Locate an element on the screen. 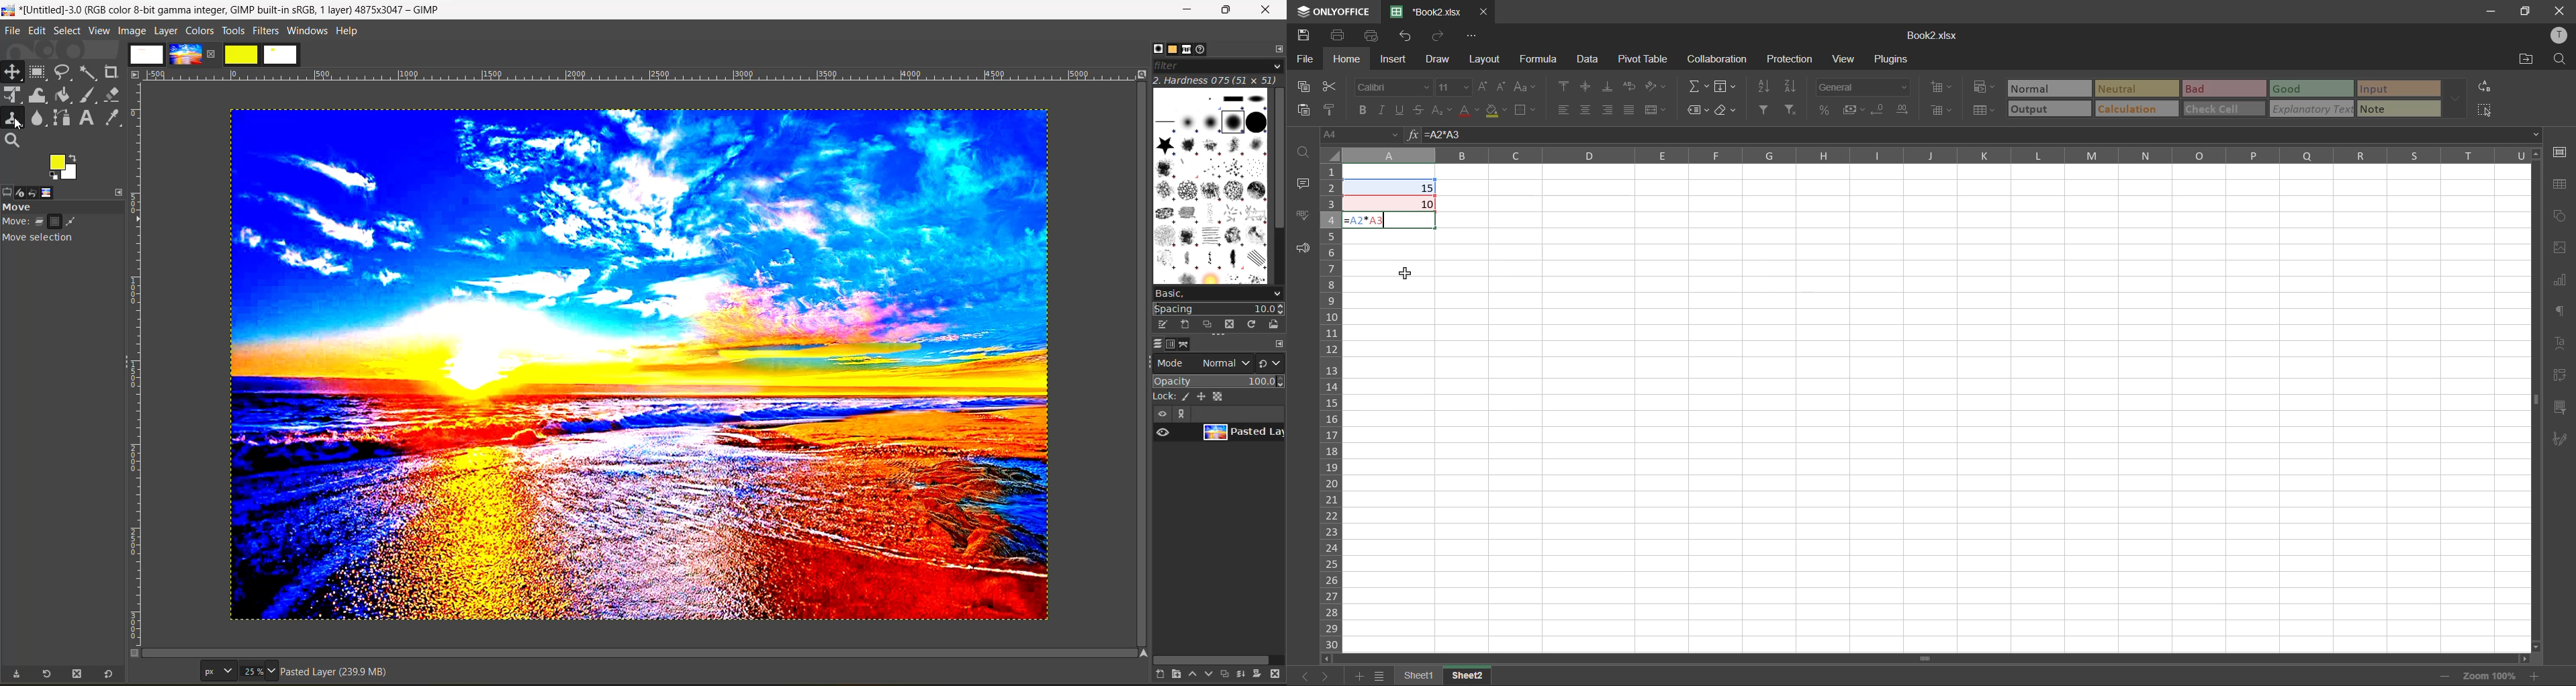 The width and height of the screenshot is (2576, 700). image is located at coordinates (131, 30).